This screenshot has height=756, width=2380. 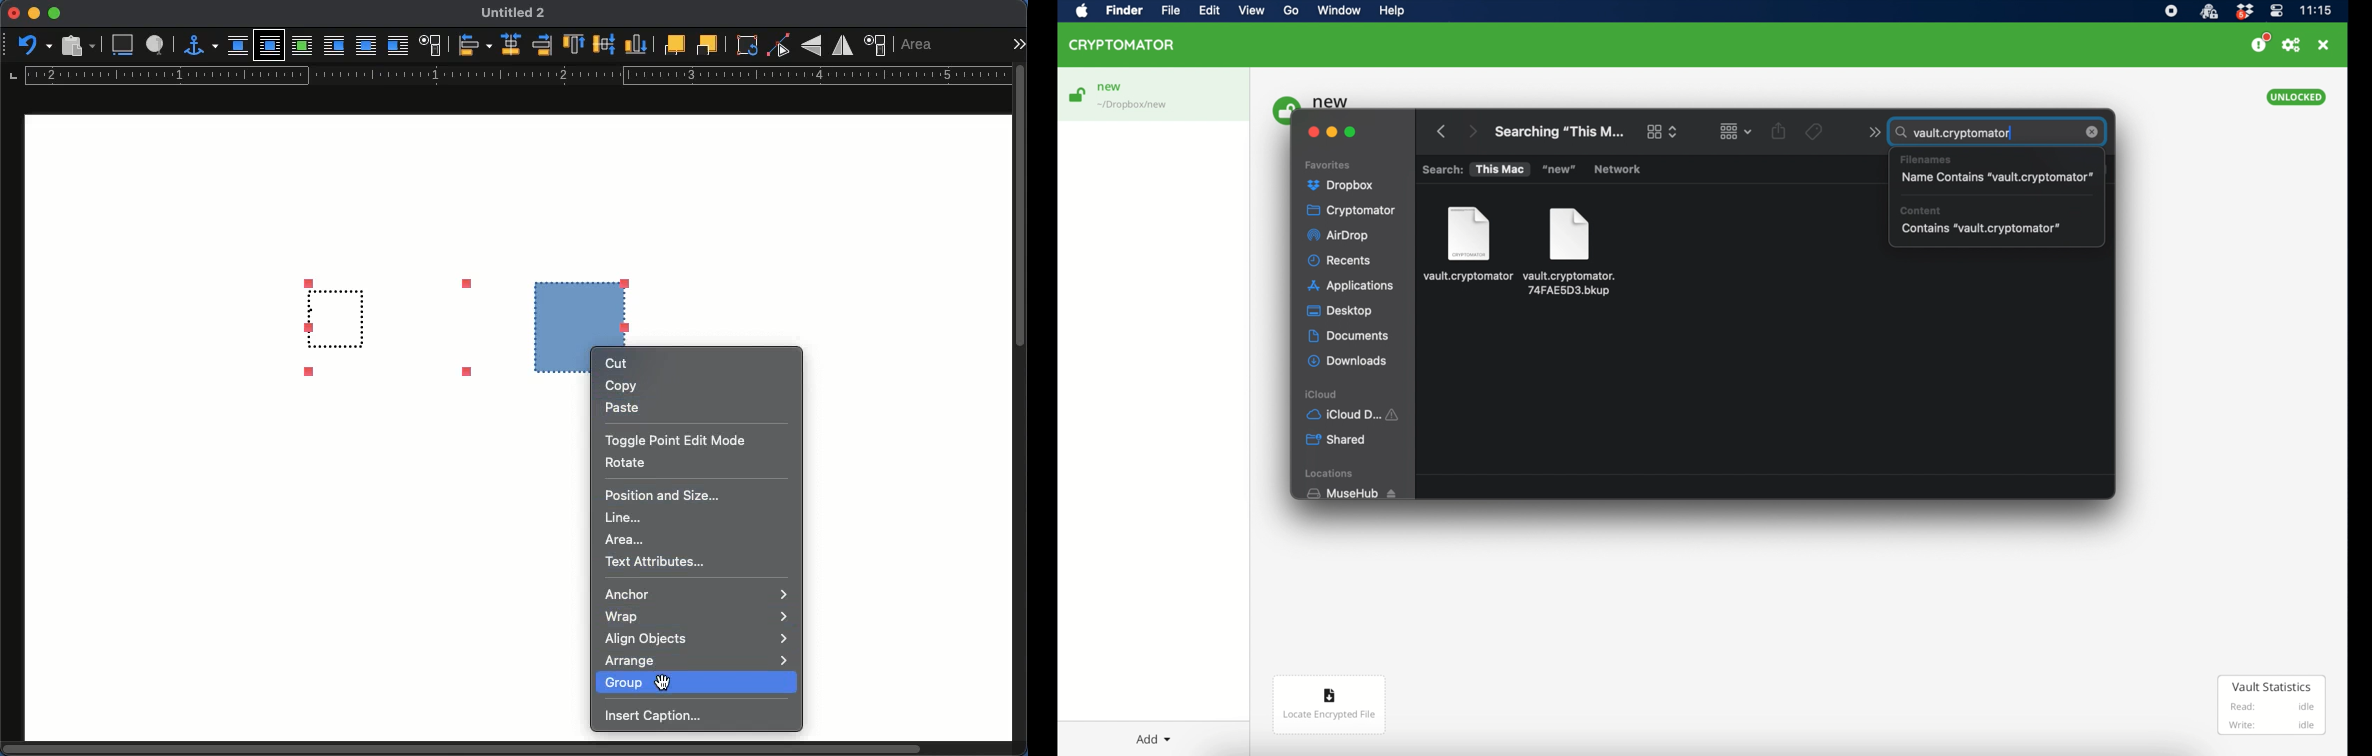 What do you see at coordinates (623, 407) in the screenshot?
I see `paste` at bounding box center [623, 407].